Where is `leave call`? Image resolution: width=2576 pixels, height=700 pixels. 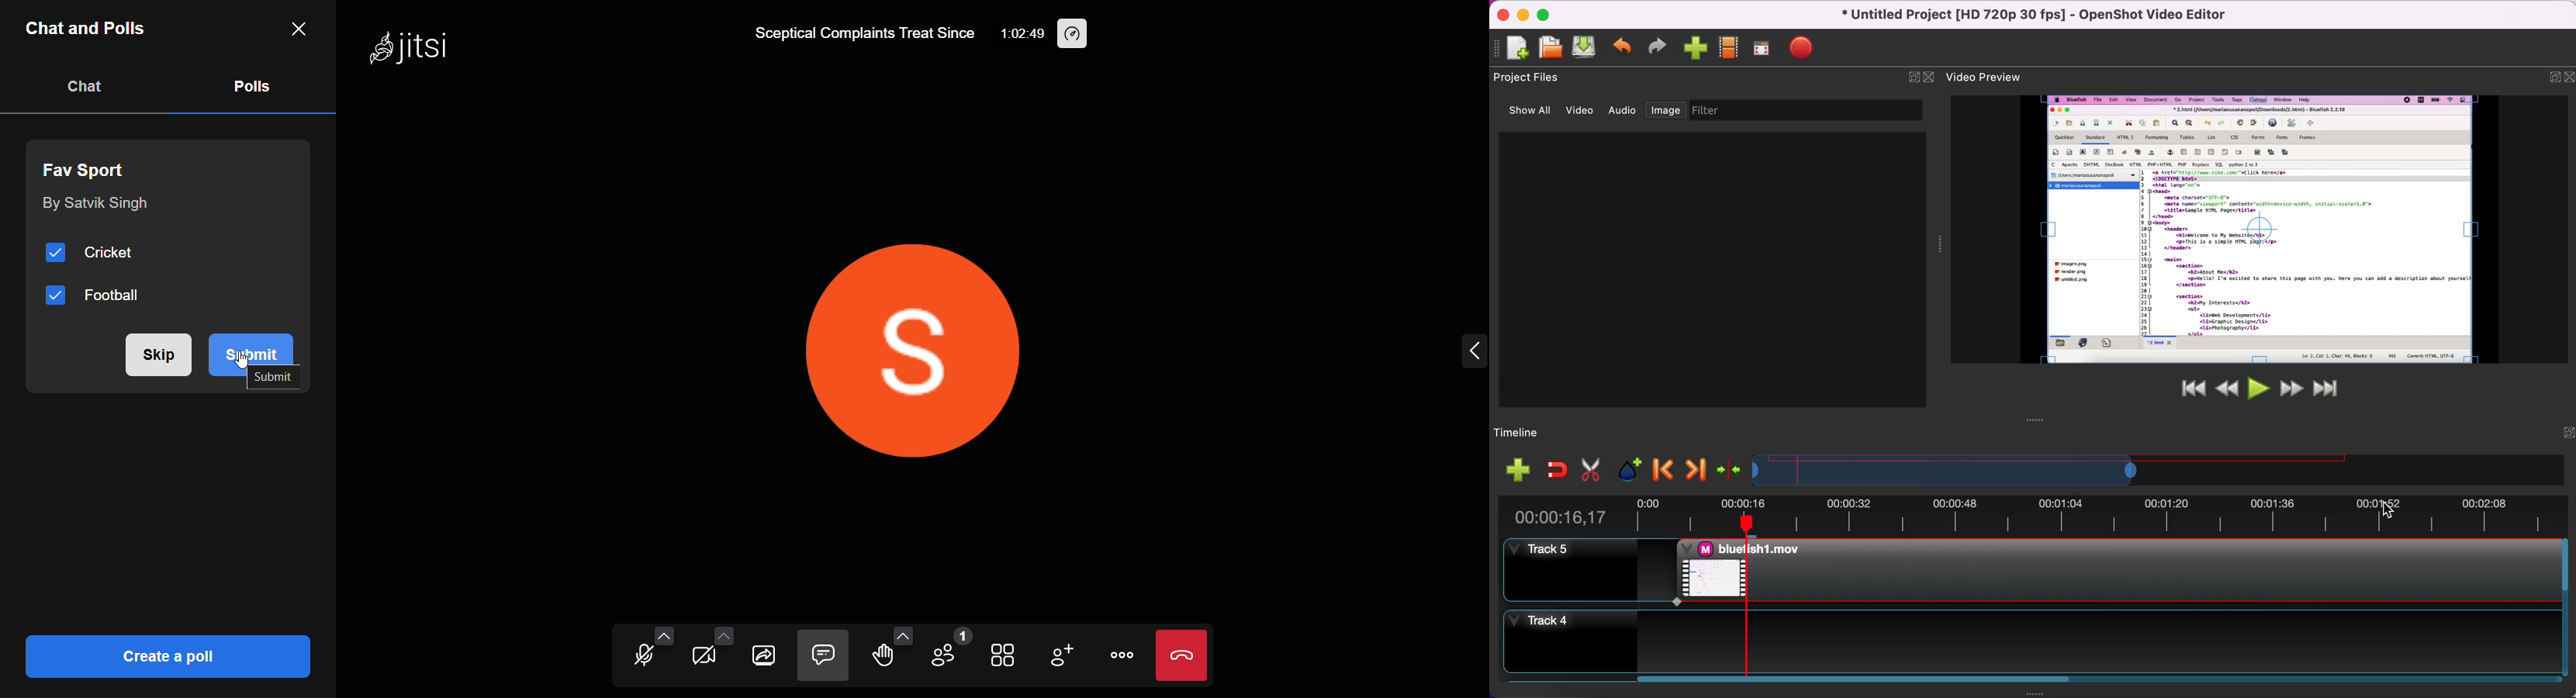 leave call is located at coordinates (1181, 655).